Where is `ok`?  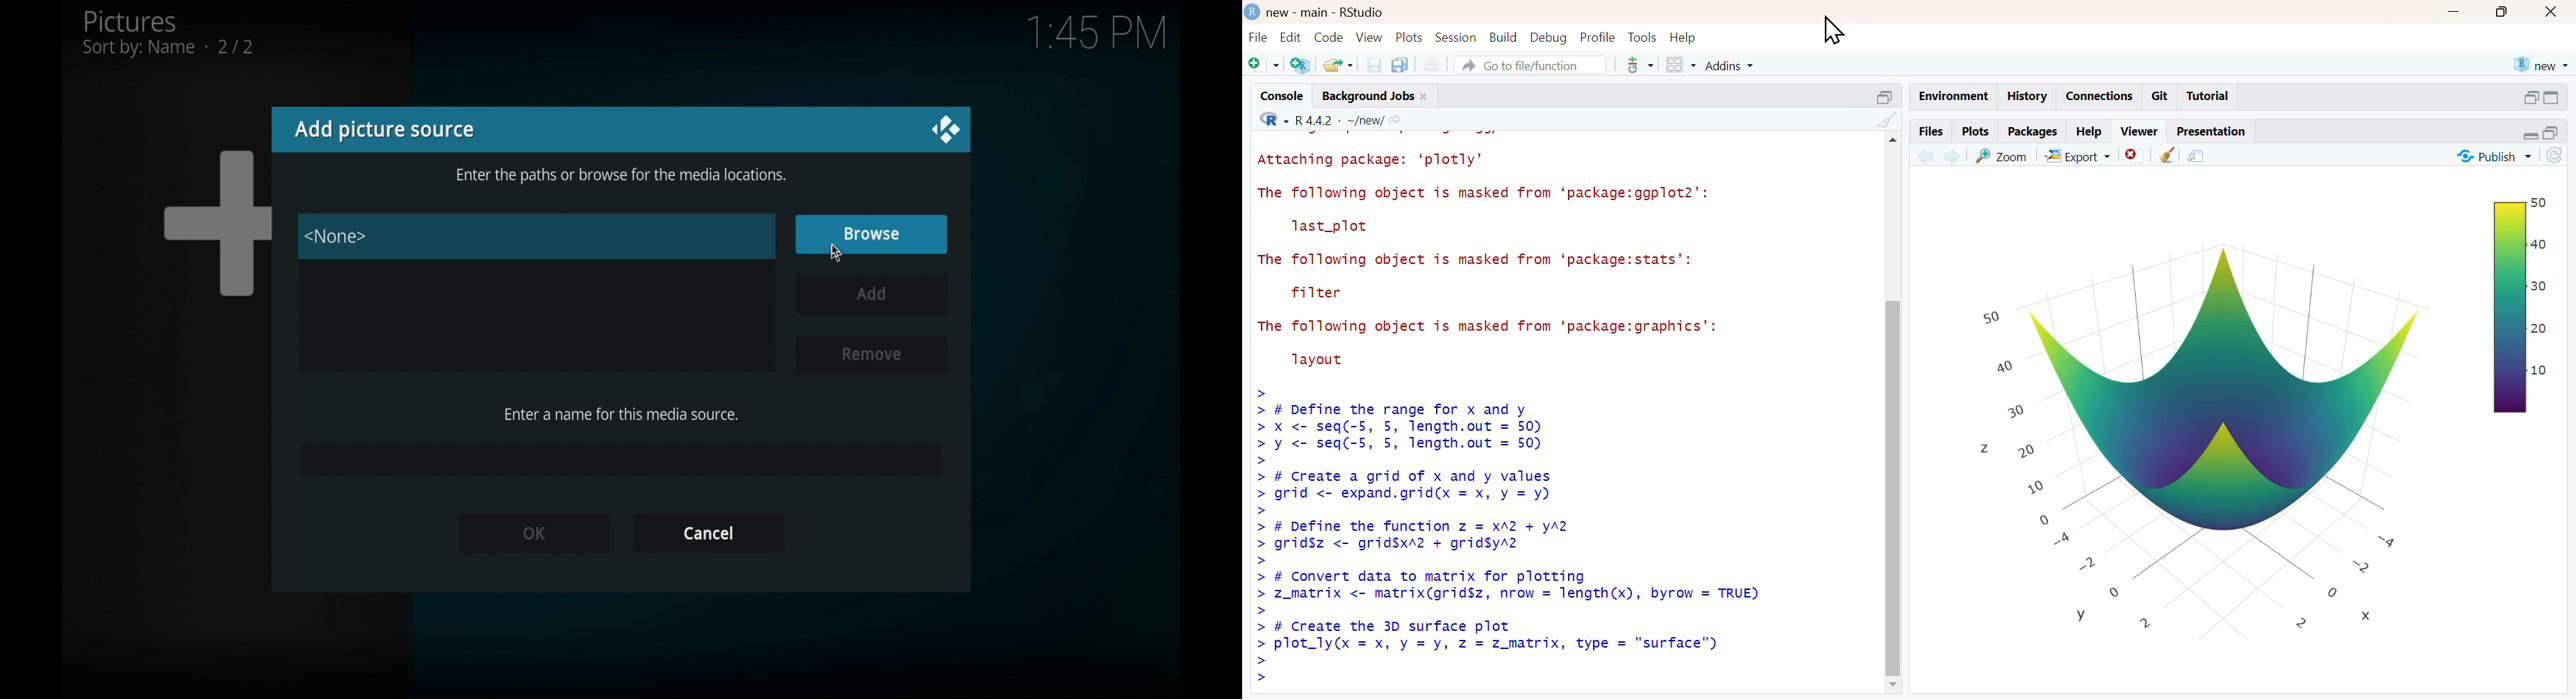 ok is located at coordinates (533, 533).